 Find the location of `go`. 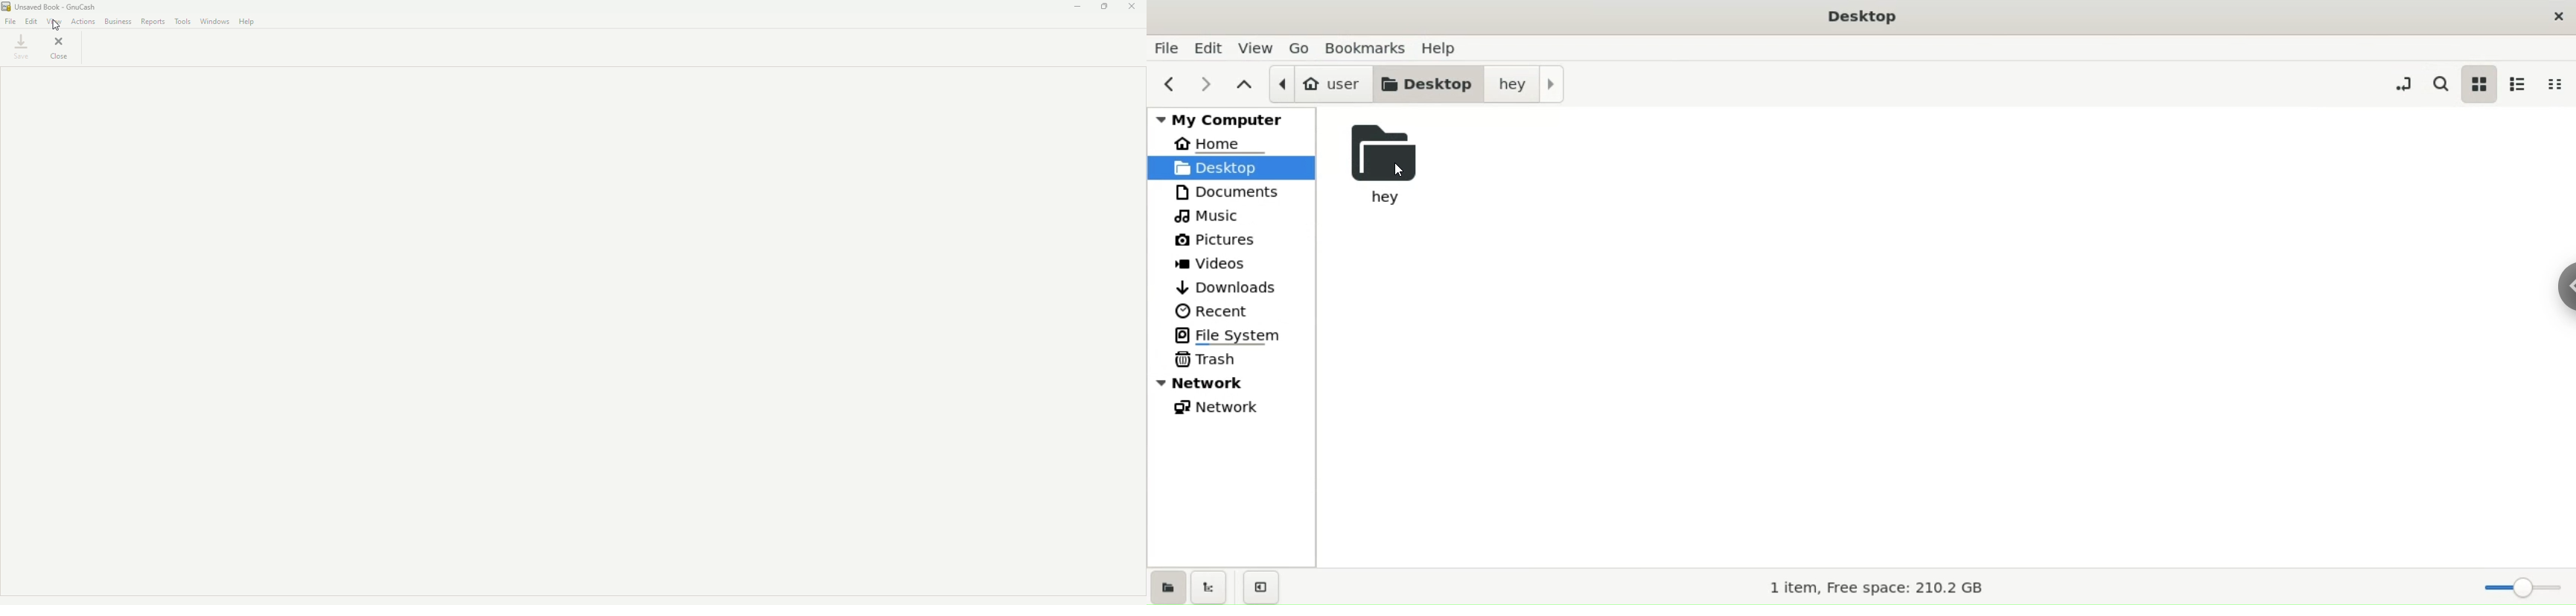

go is located at coordinates (1304, 46).